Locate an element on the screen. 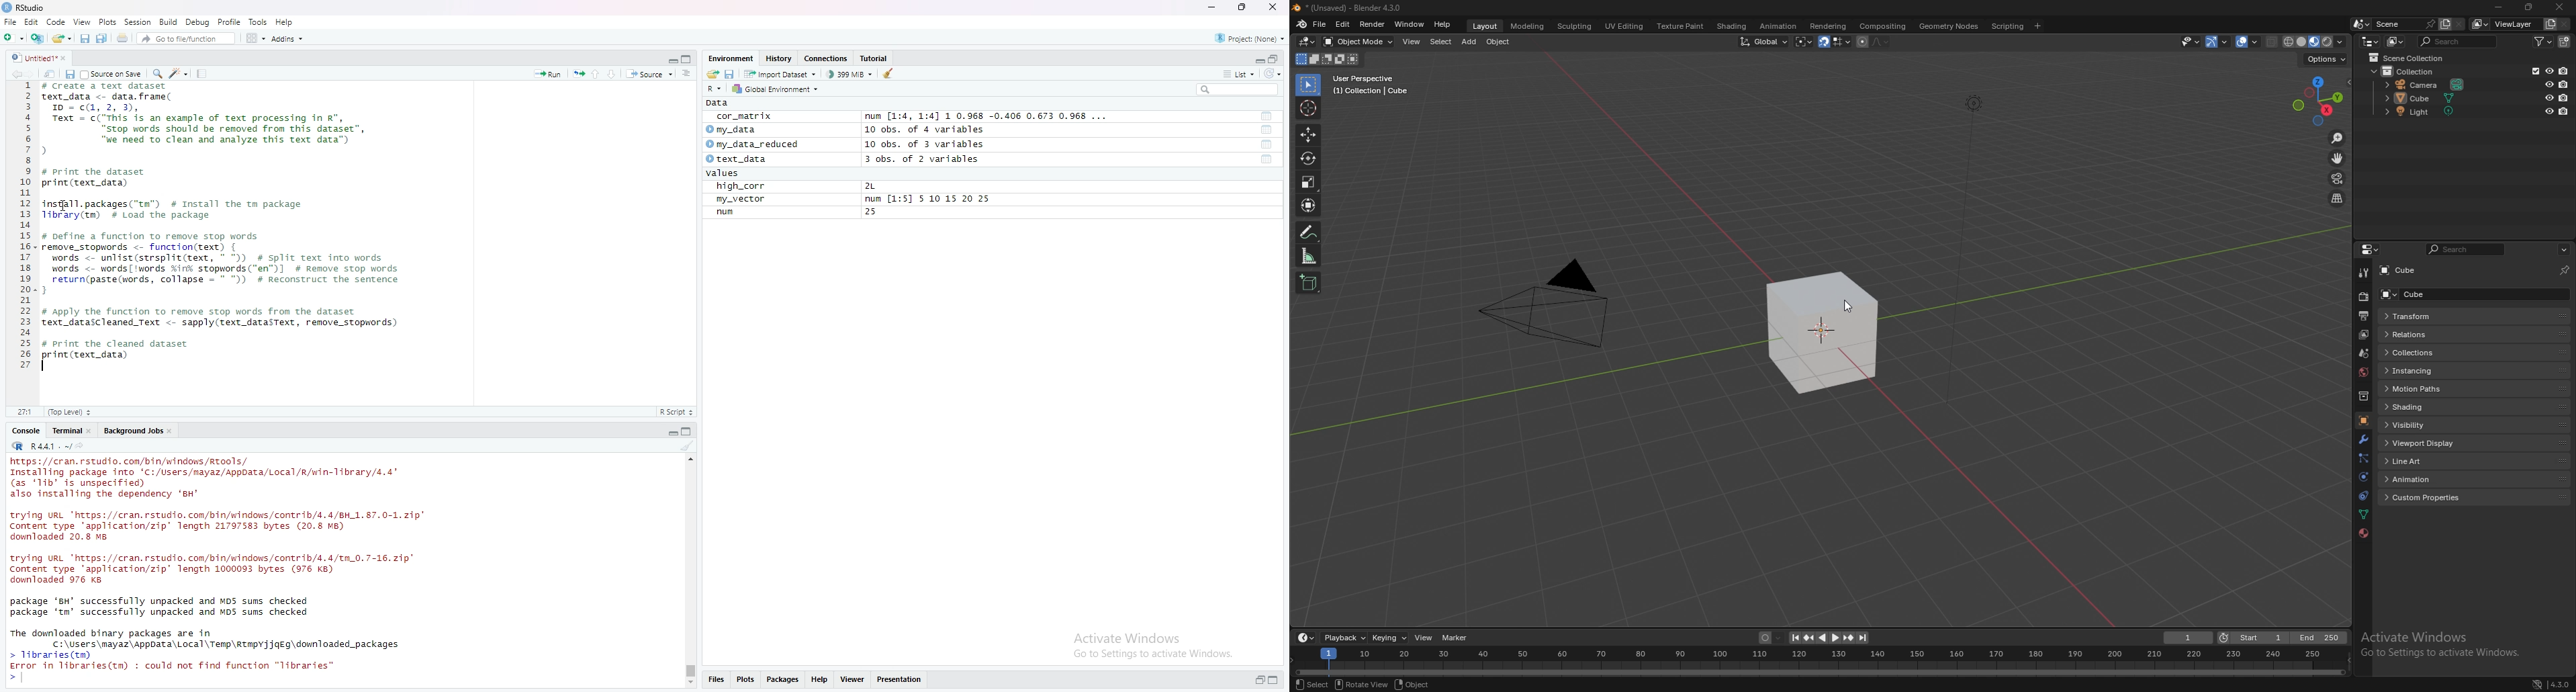 The height and width of the screenshot is (700, 2576). maximize is located at coordinates (1240, 7).